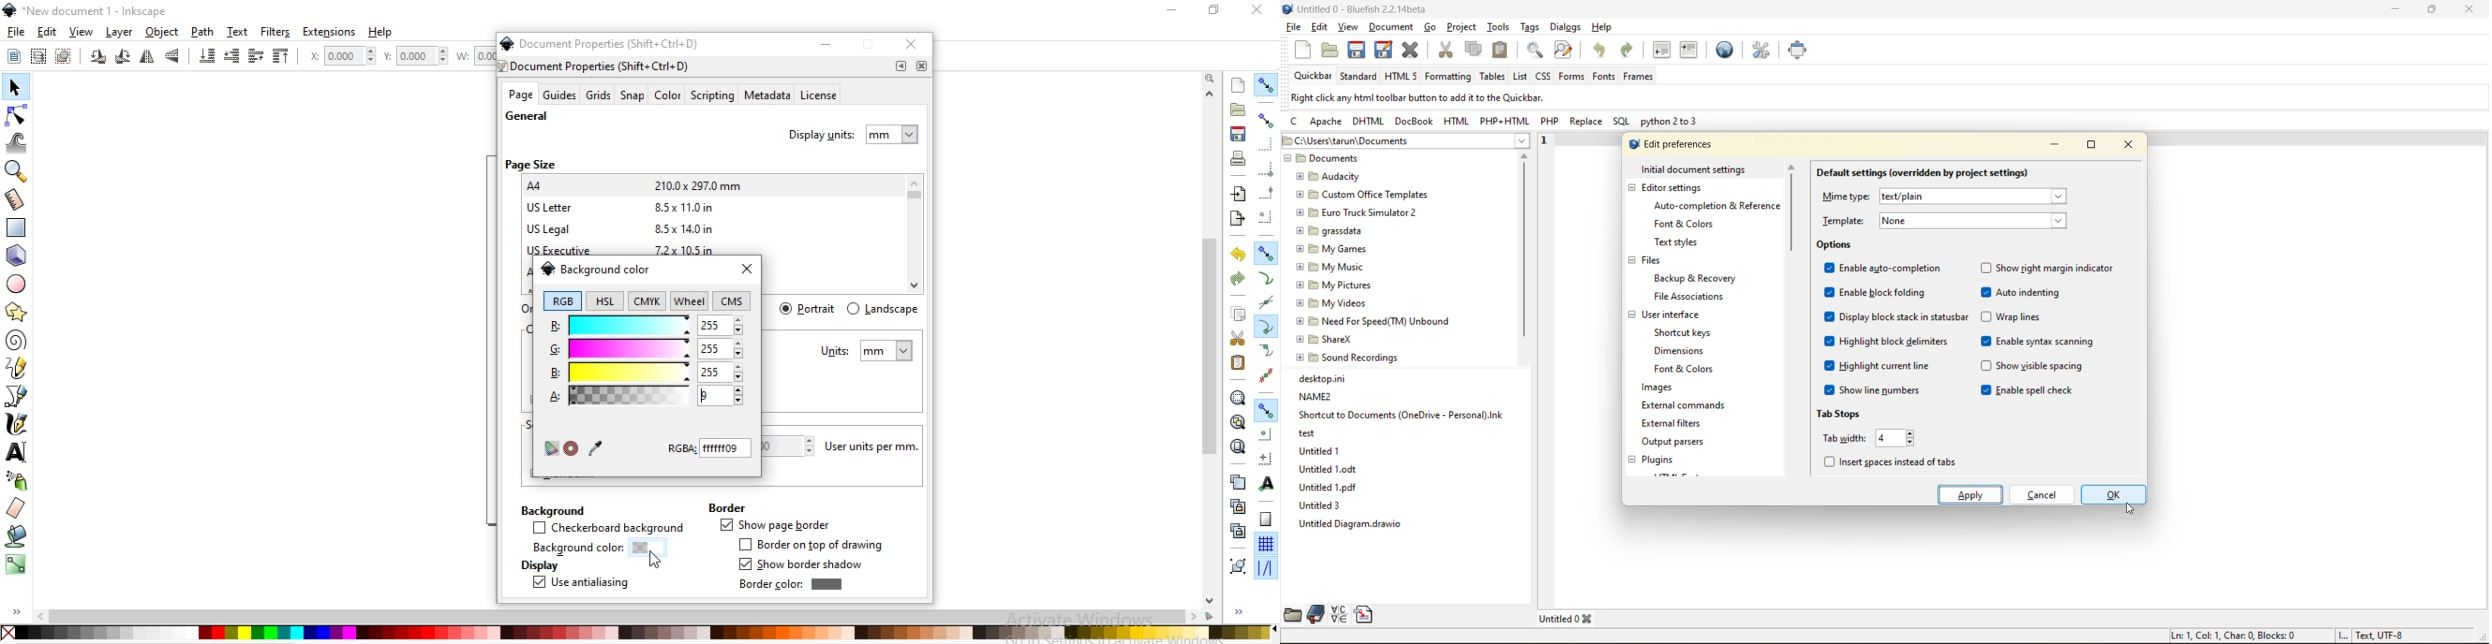  I want to click on zoom in or out, so click(18, 171).